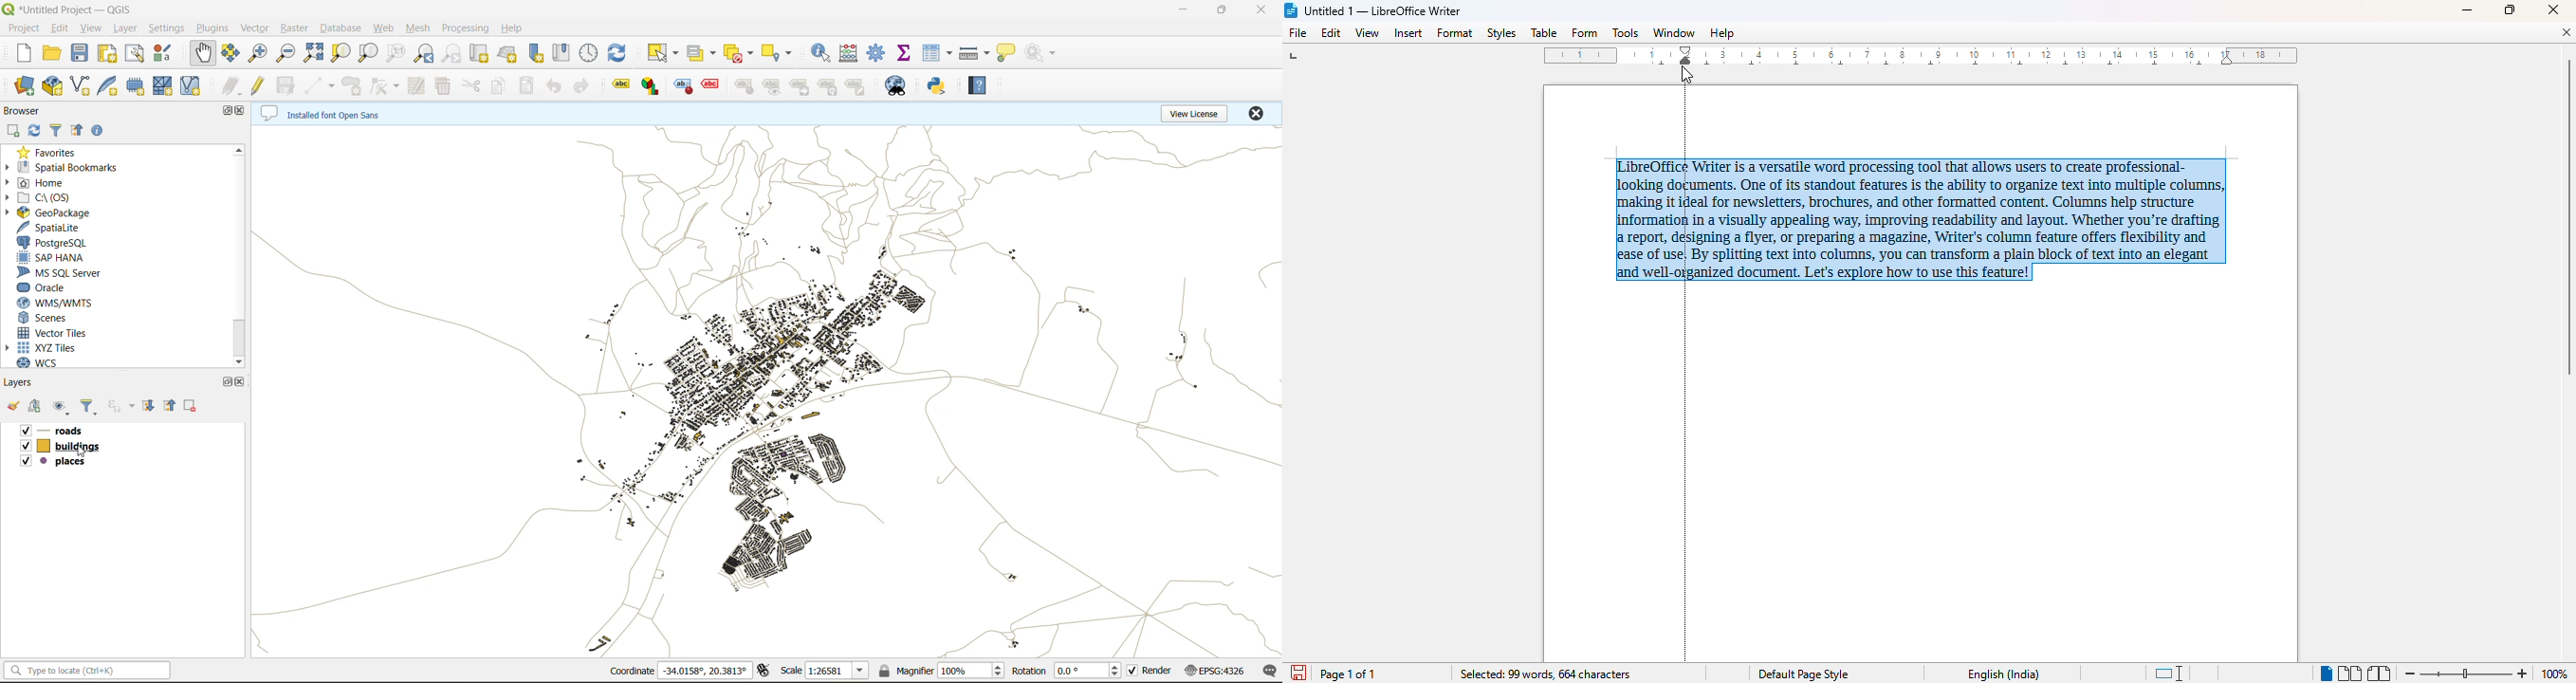  Describe the element at coordinates (2467, 11) in the screenshot. I see `minimize` at that location.